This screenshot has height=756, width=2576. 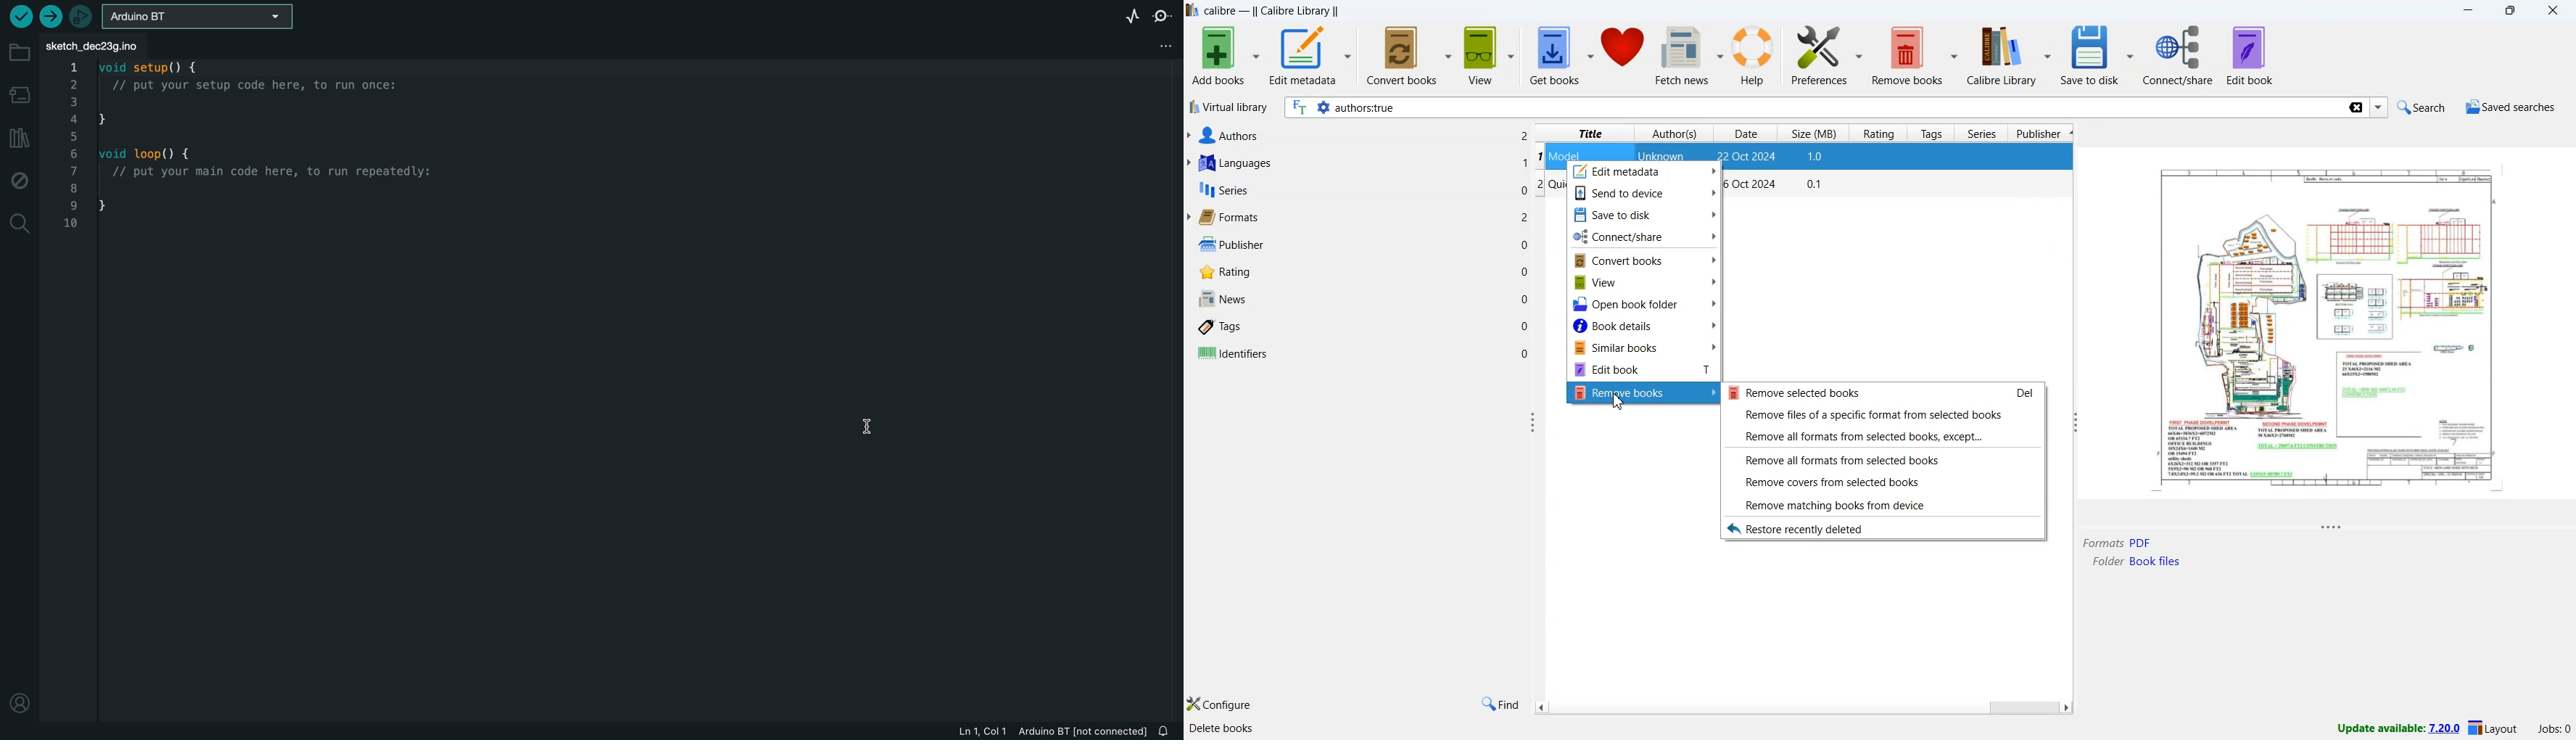 I want to click on search bar, so click(x=1813, y=108).